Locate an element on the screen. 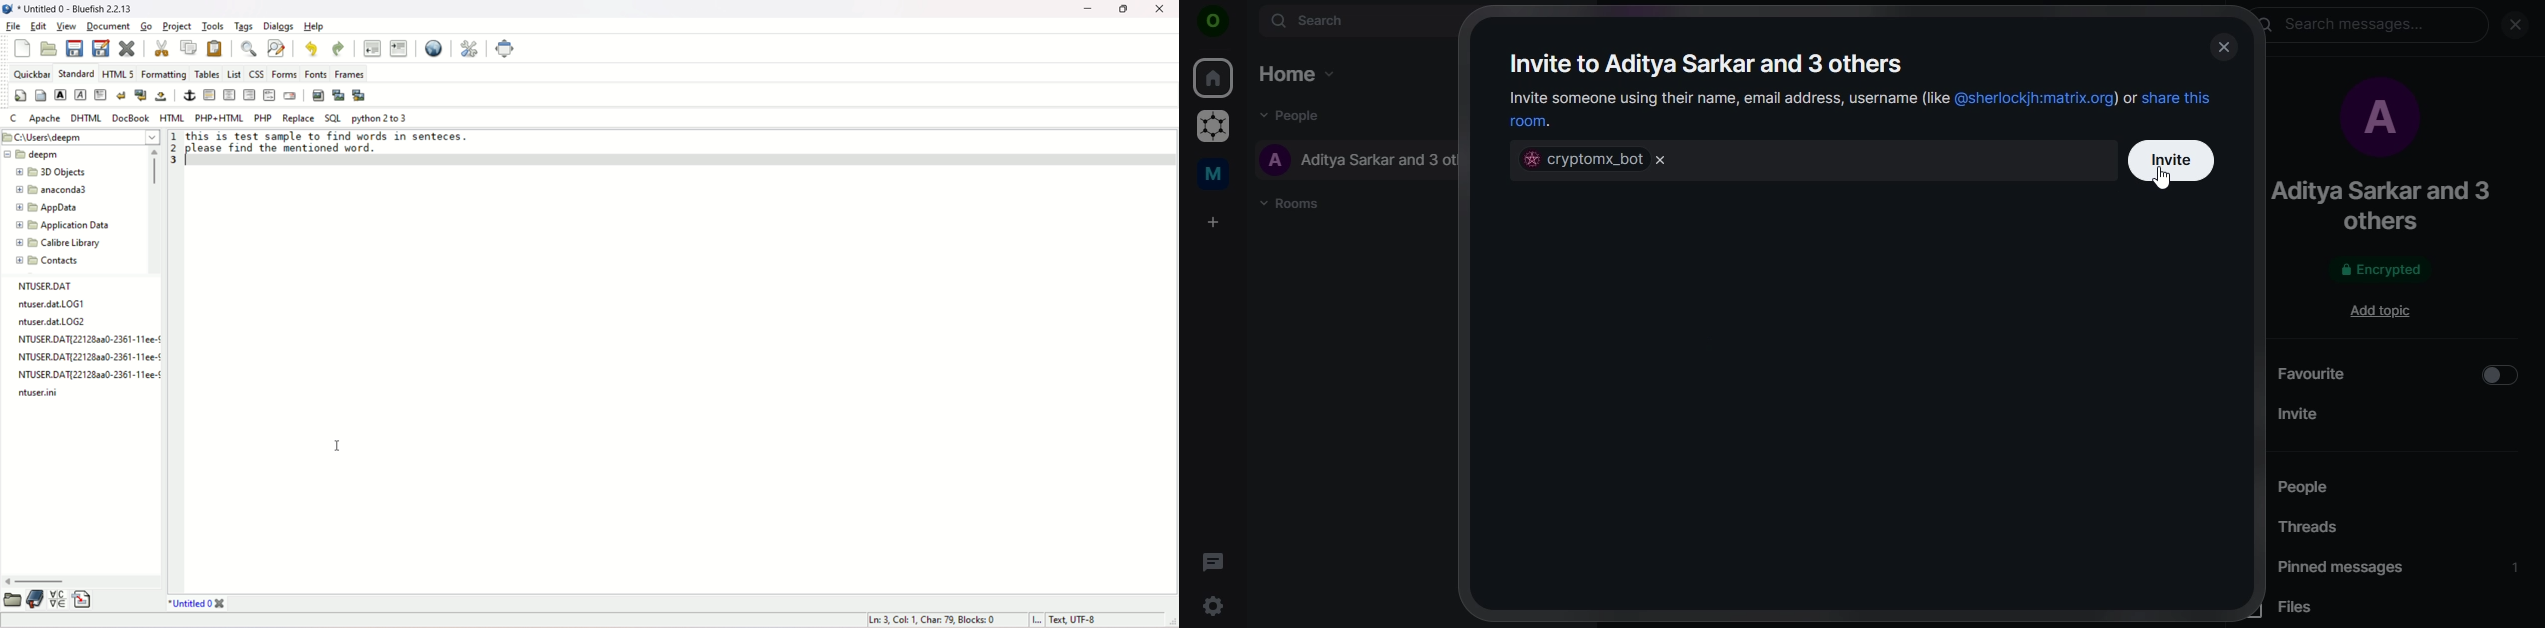 Image resolution: width=2548 pixels, height=644 pixels. forms is located at coordinates (285, 71).